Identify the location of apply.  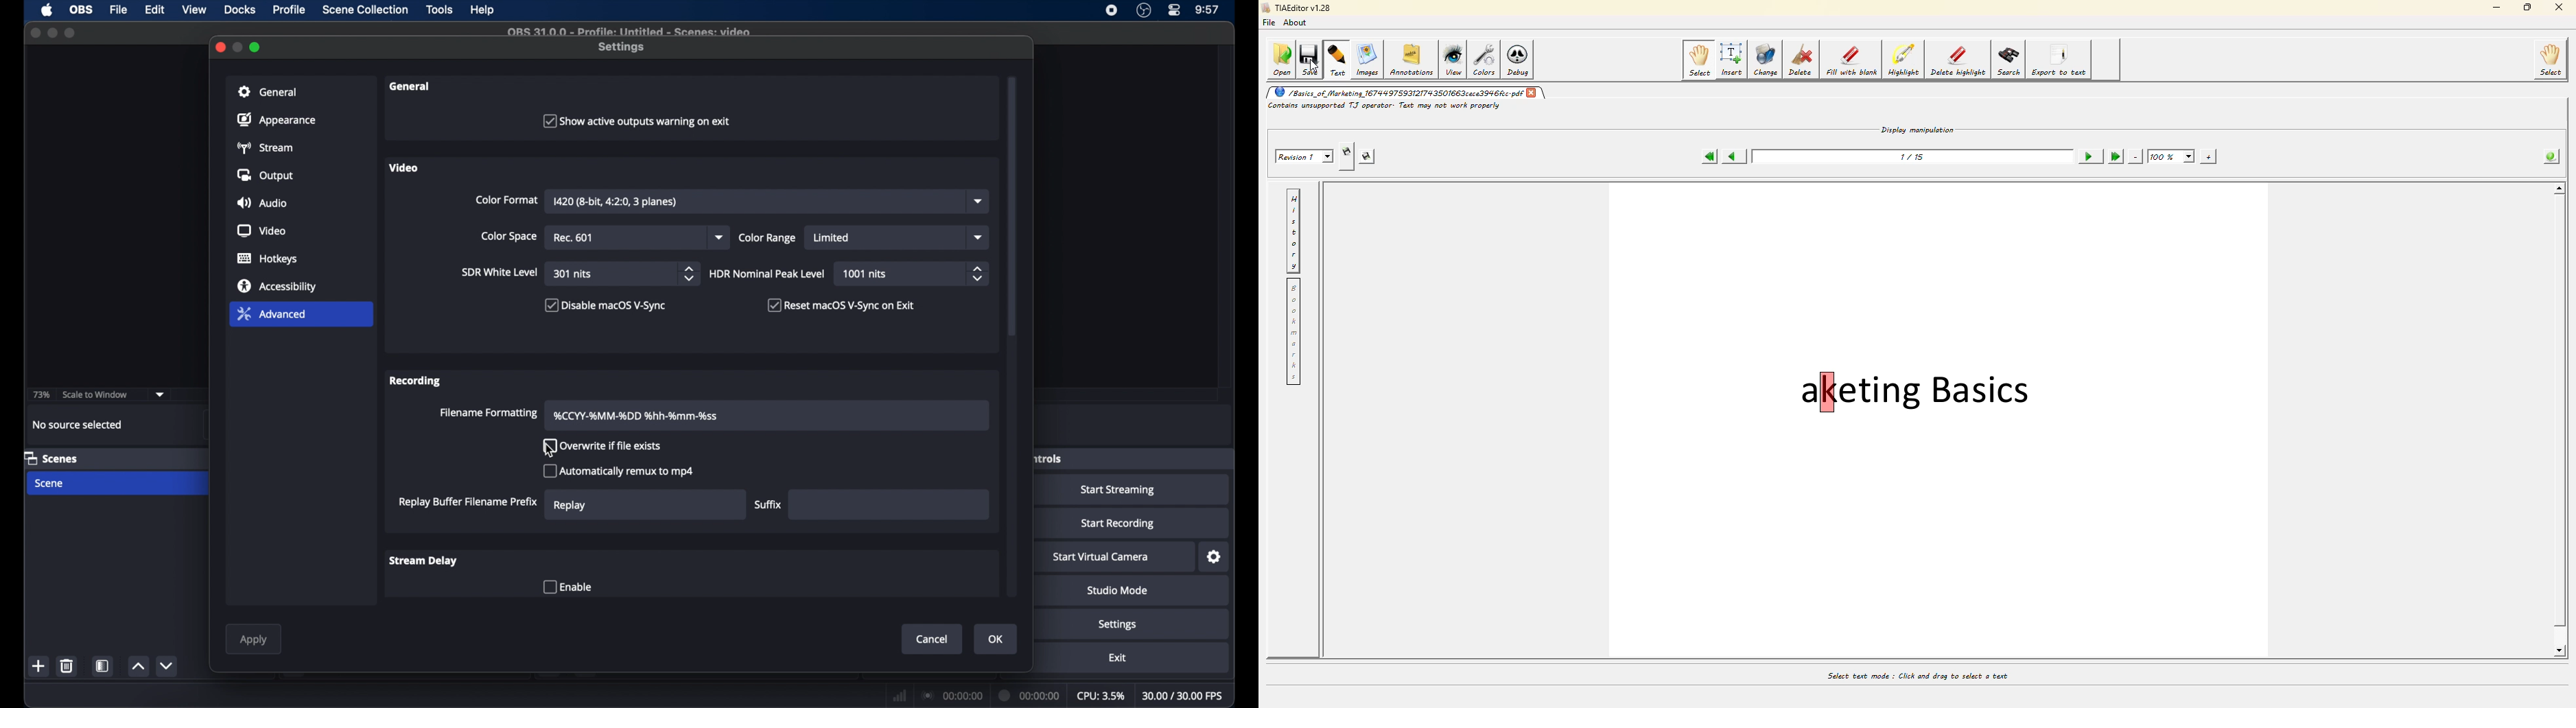
(253, 641).